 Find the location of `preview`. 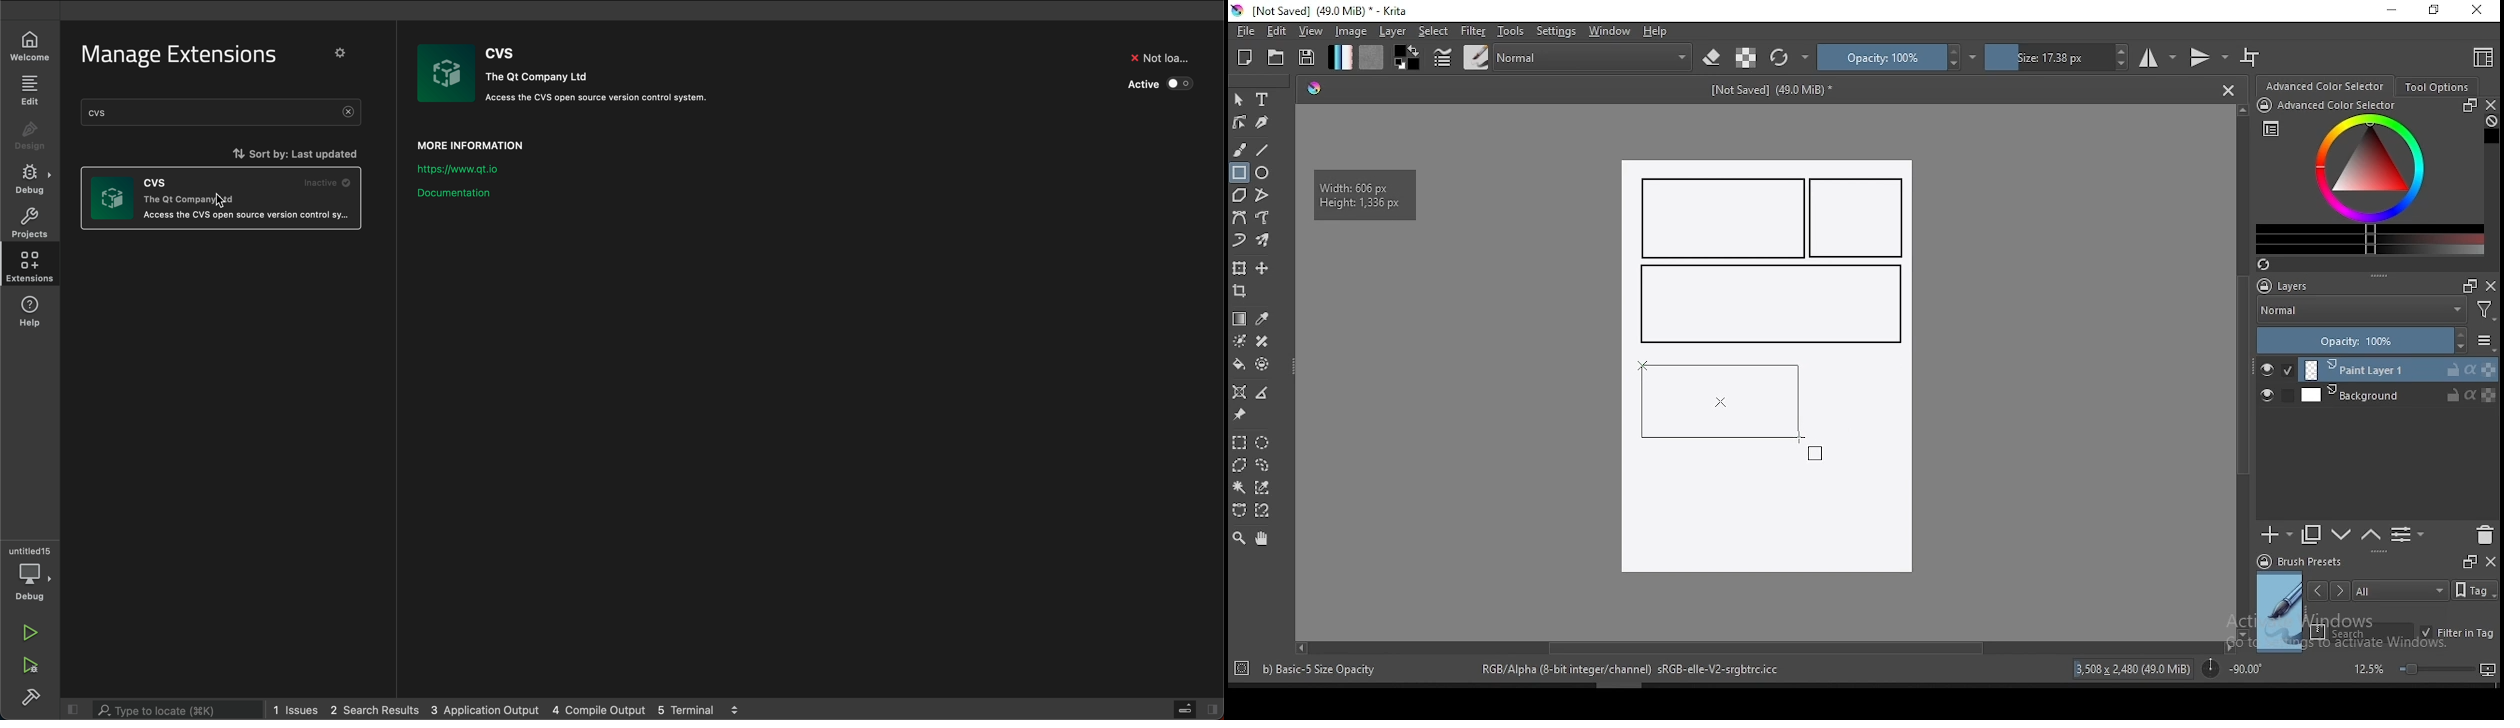

preview is located at coordinates (2280, 612).